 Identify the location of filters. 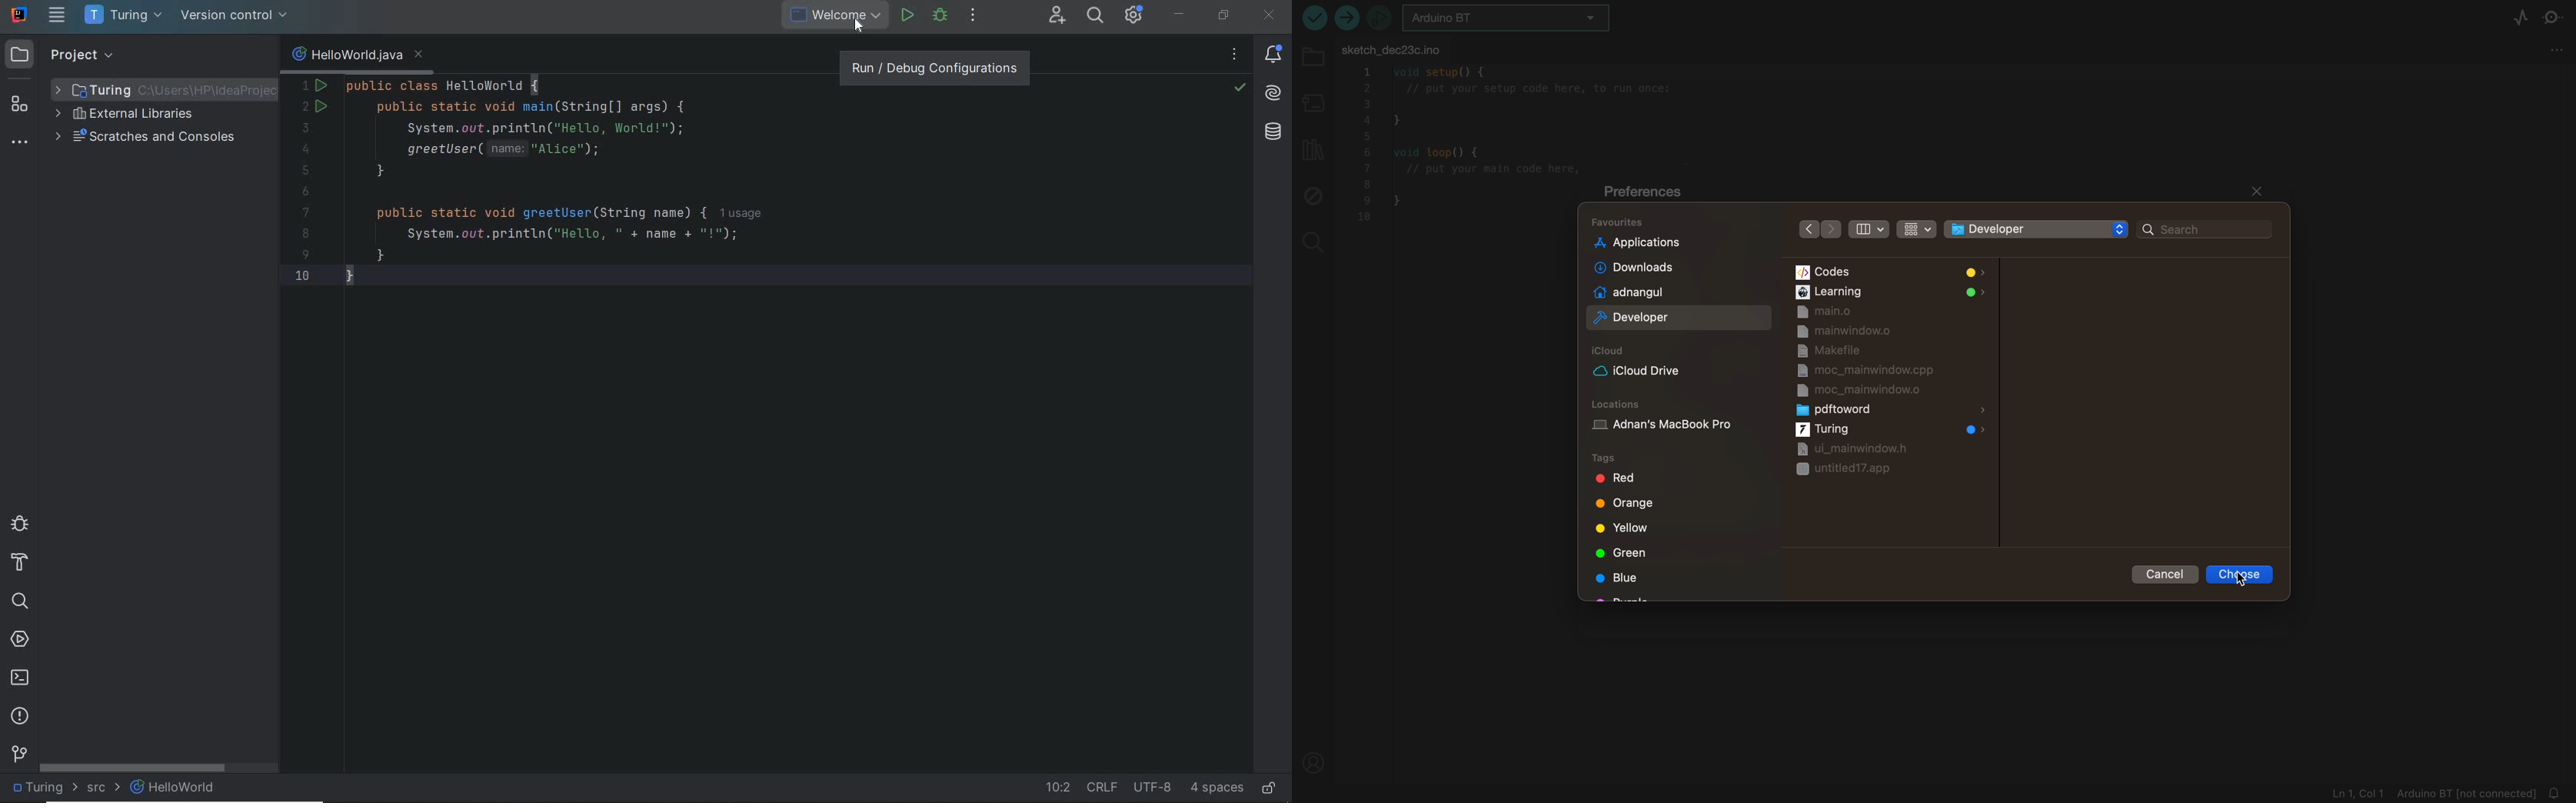
(1892, 230).